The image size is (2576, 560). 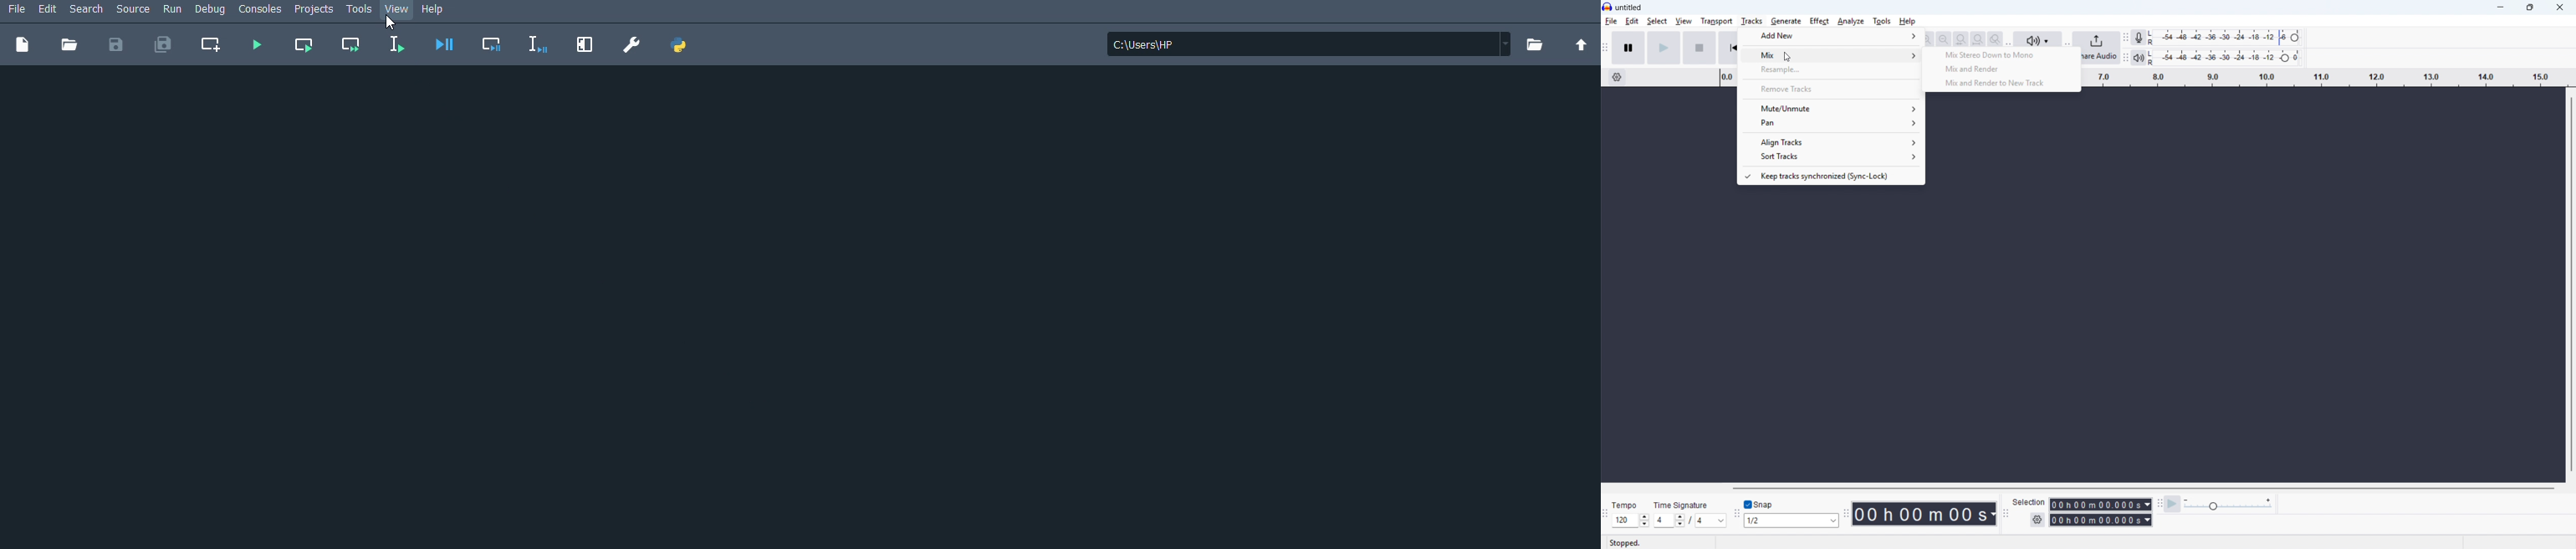 I want to click on Playback level , so click(x=2223, y=58).